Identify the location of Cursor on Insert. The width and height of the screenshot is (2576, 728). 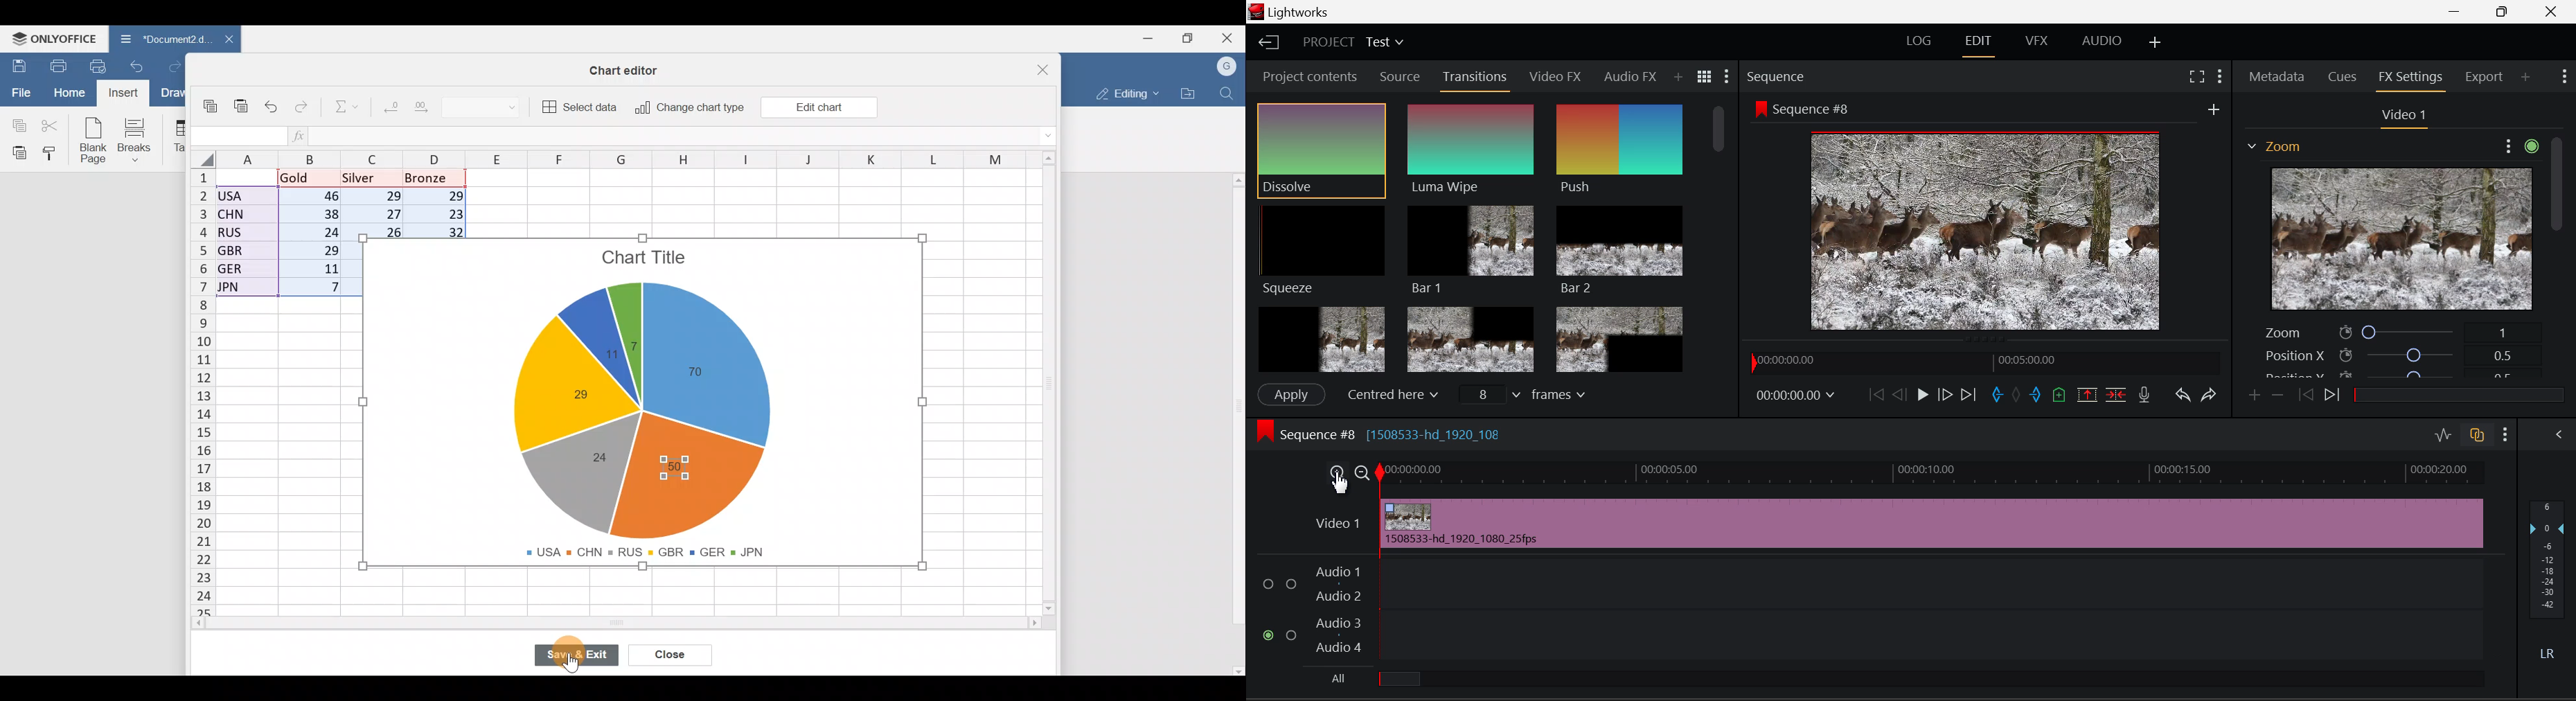
(128, 93).